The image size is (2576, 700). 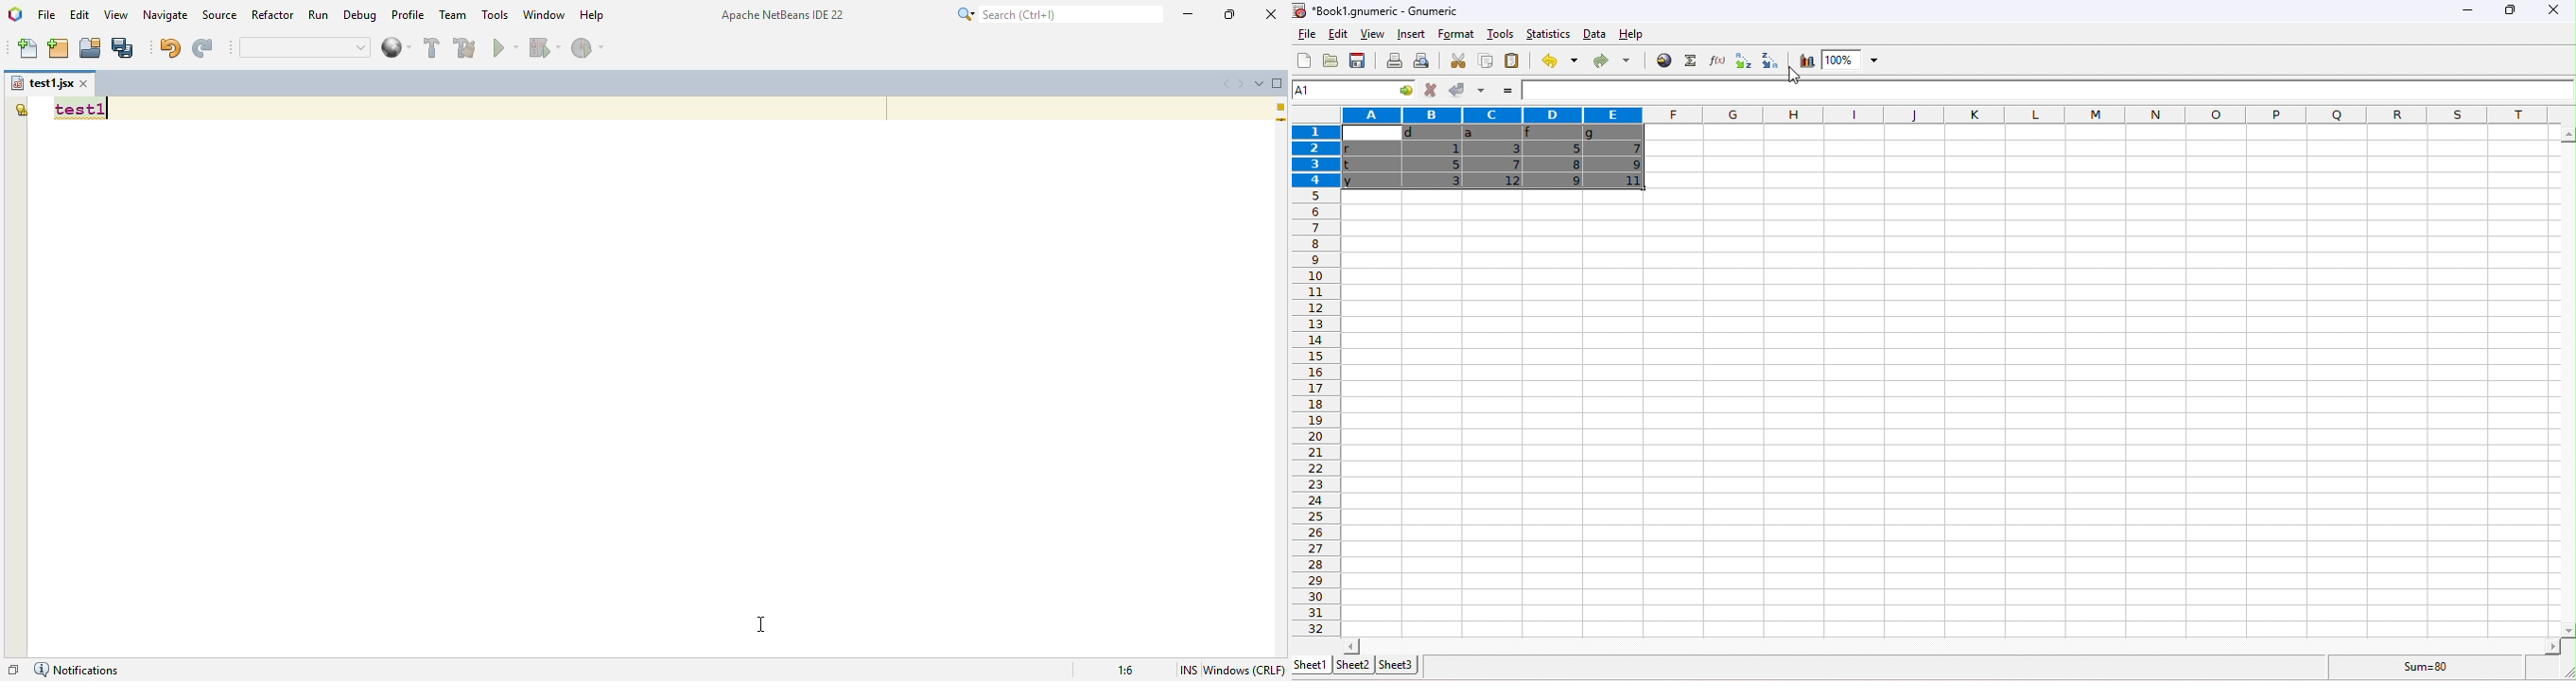 What do you see at coordinates (1500, 33) in the screenshot?
I see `tools` at bounding box center [1500, 33].